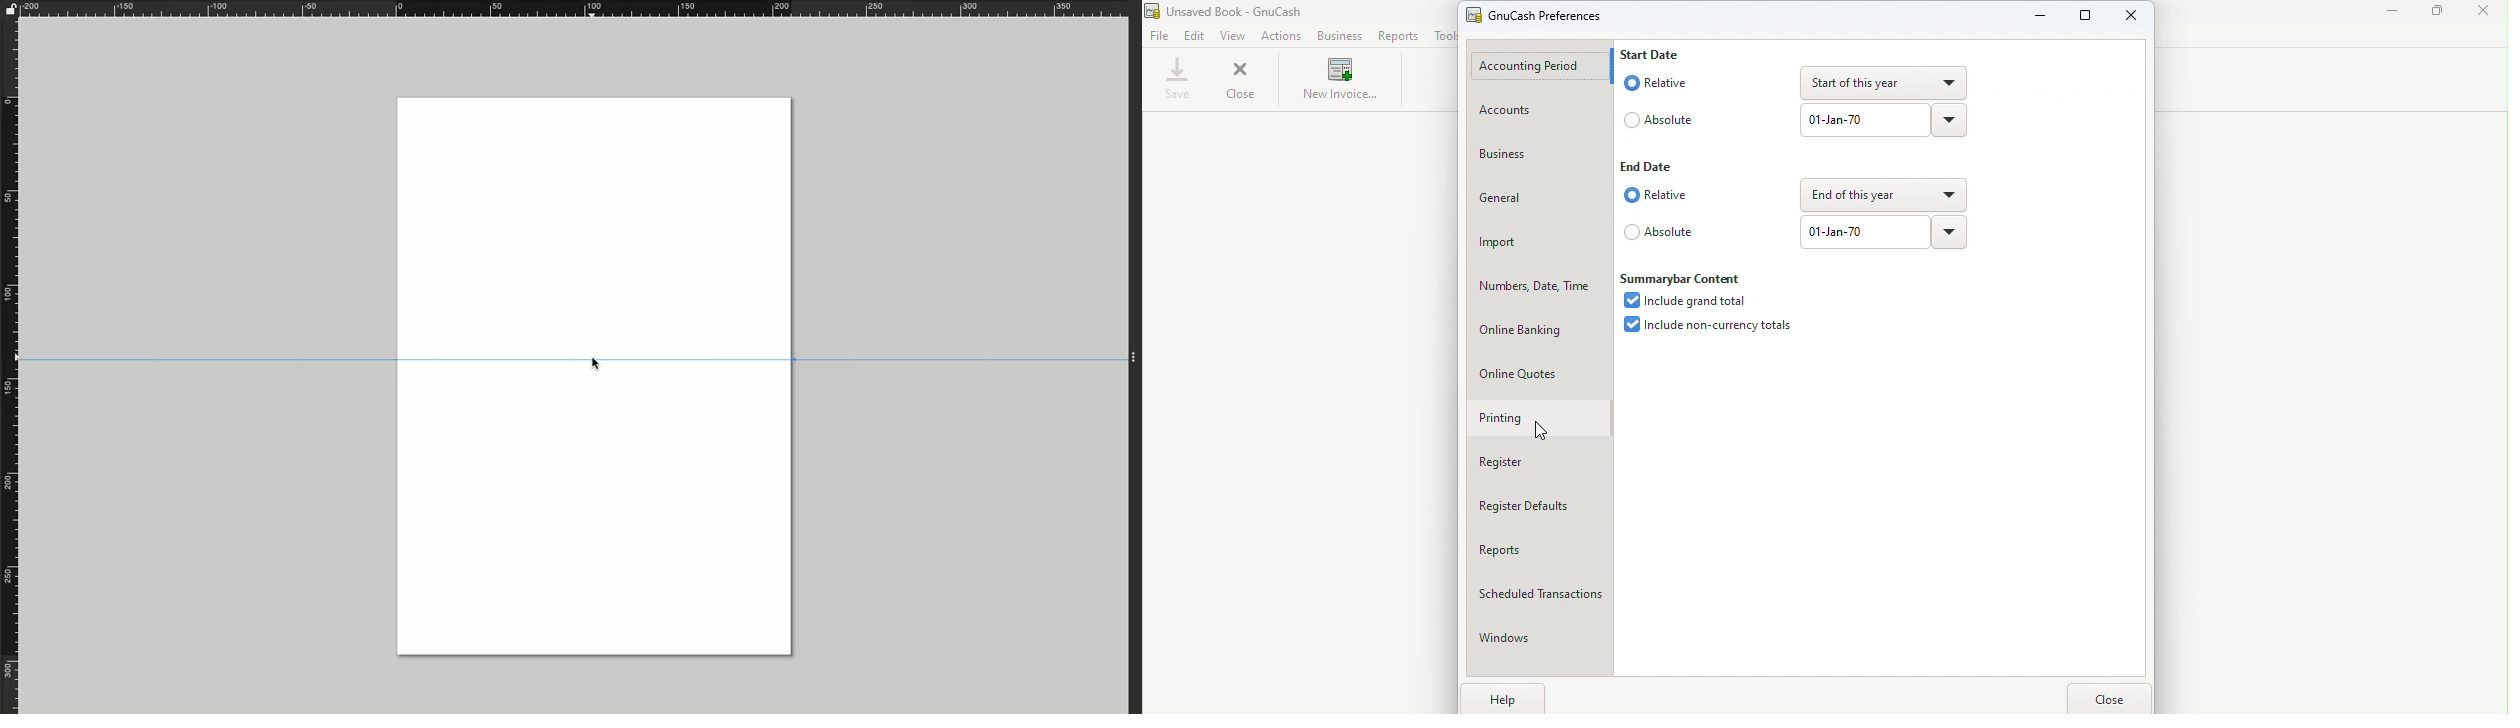 This screenshot has height=728, width=2520. What do you see at coordinates (1234, 36) in the screenshot?
I see `View` at bounding box center [1234, 36].